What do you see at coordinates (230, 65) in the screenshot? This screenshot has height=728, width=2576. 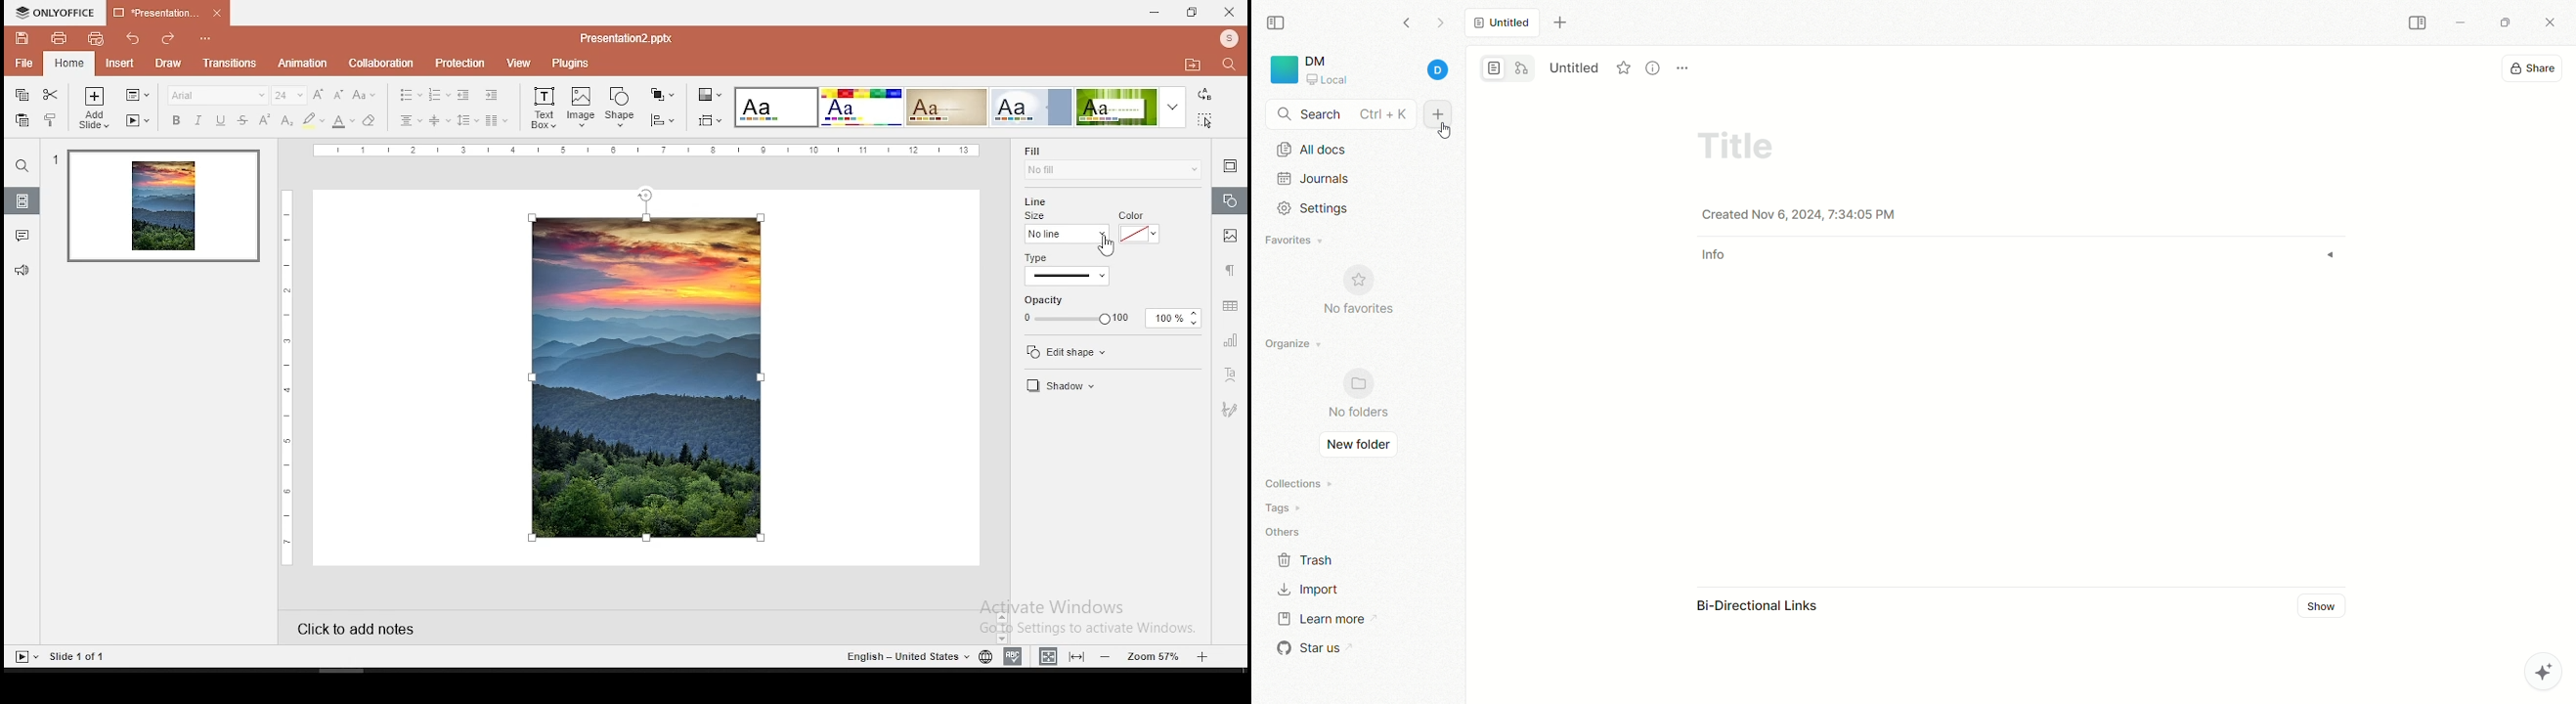 I see `transitions` at bounding box center [230, 65].